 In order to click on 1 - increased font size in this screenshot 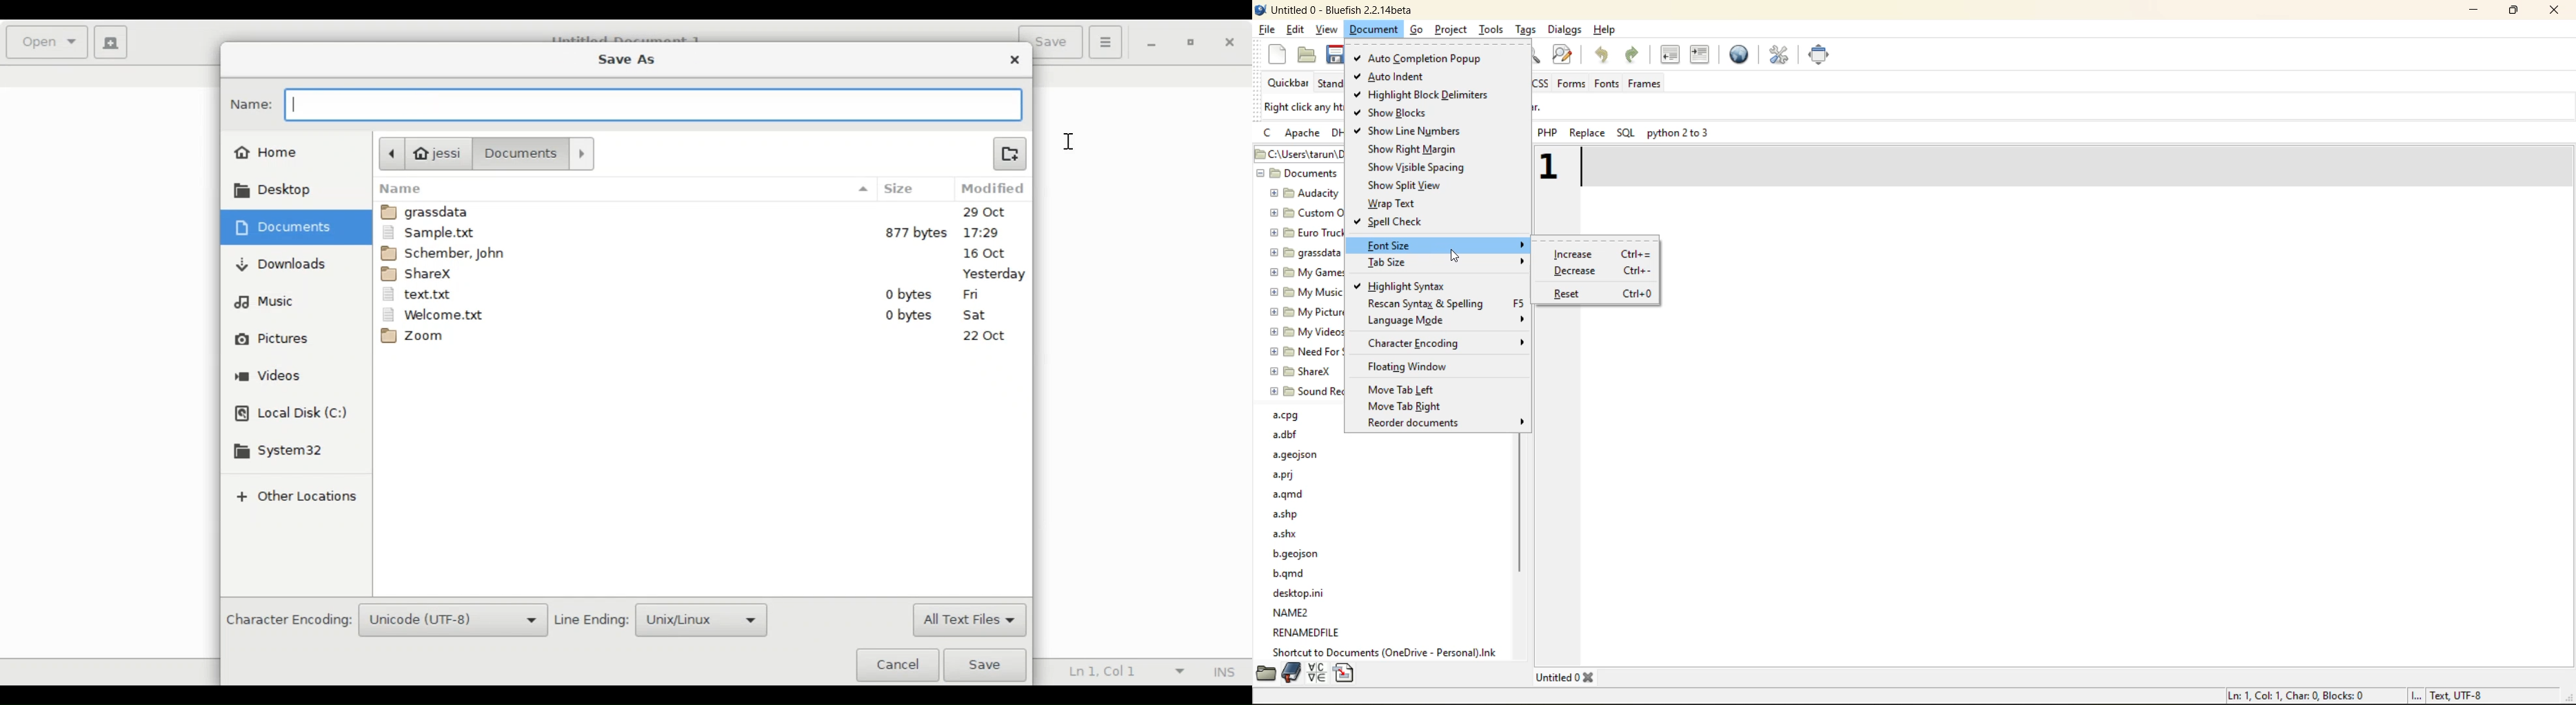, I will do `click(1556, 166)`.